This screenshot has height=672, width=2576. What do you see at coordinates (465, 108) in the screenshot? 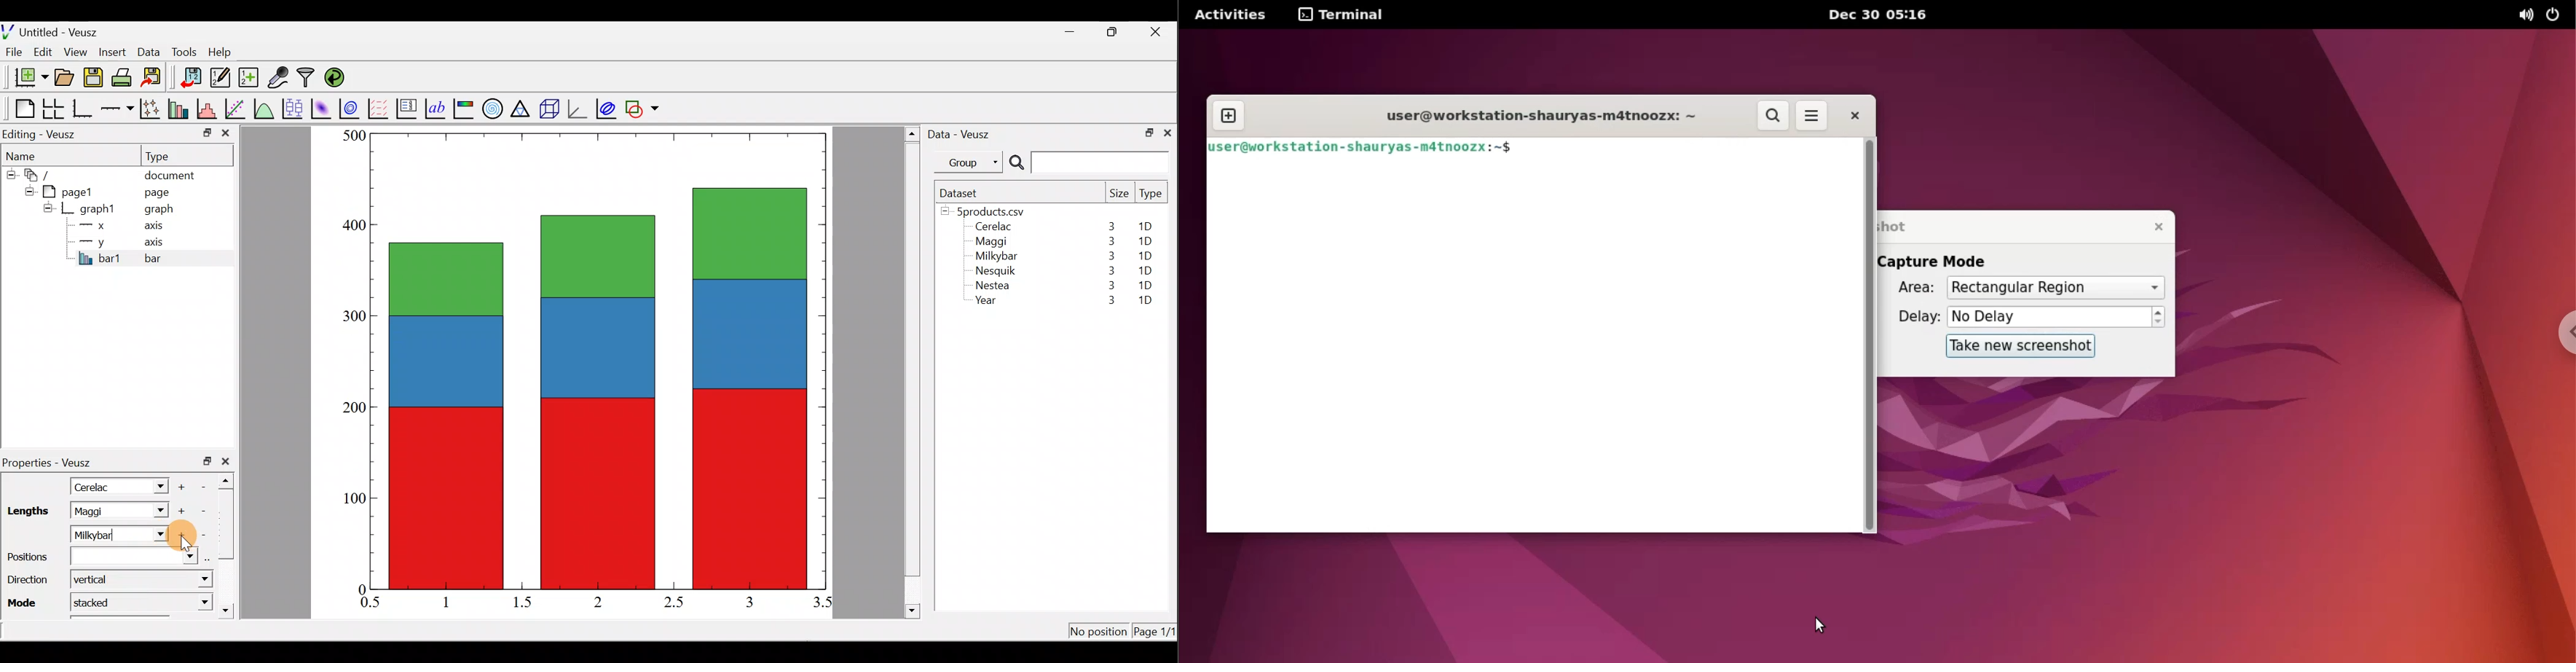
I see `Image color bar` at bounding box center [465, 108].